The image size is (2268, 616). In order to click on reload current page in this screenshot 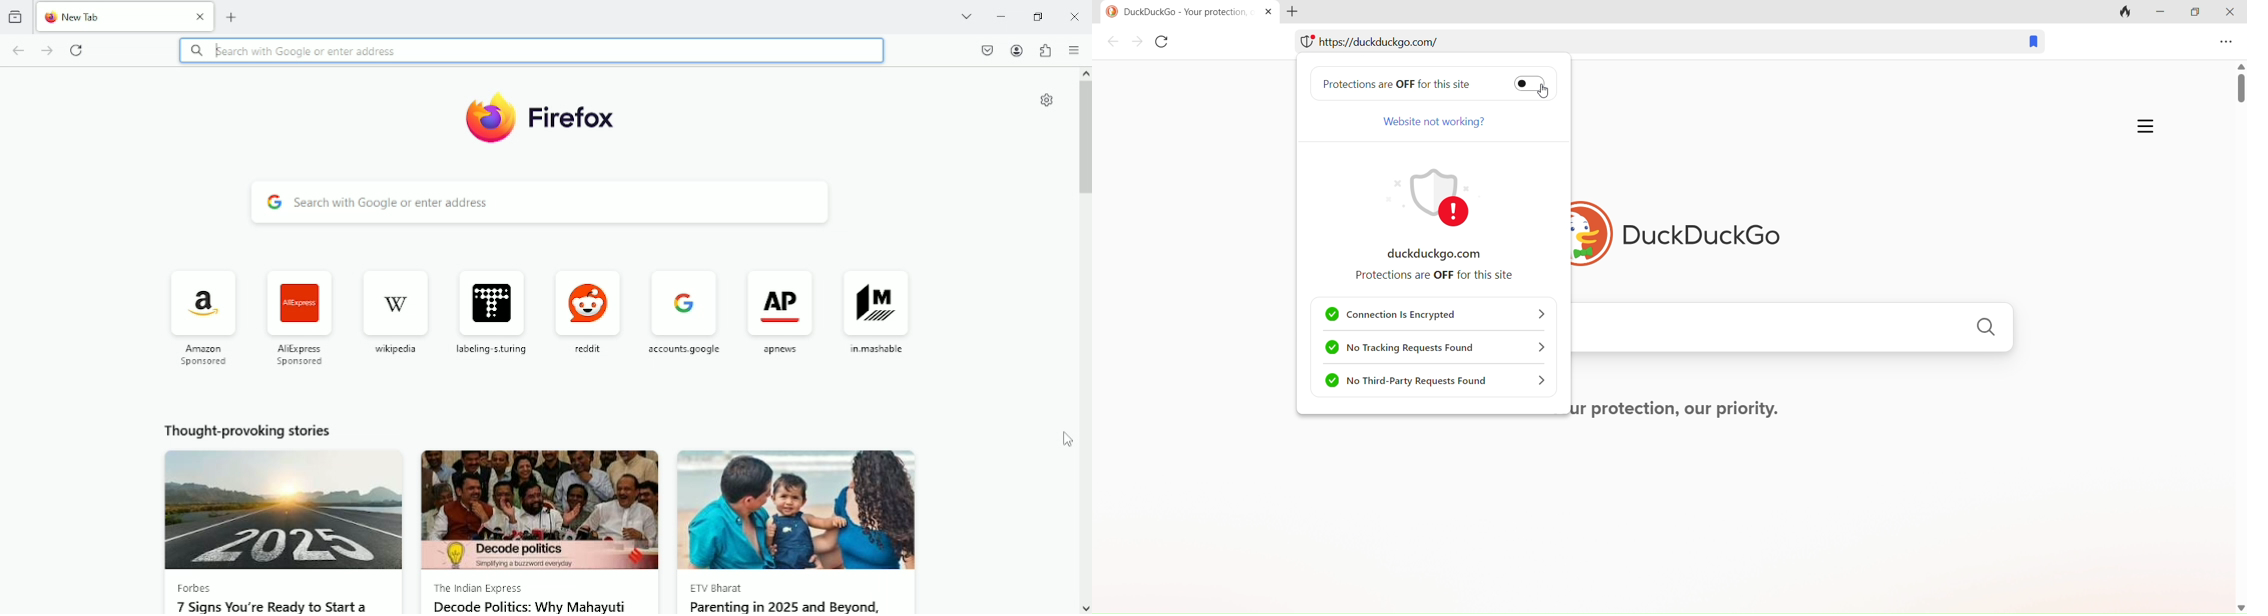, I will do `click(79, 49)`.